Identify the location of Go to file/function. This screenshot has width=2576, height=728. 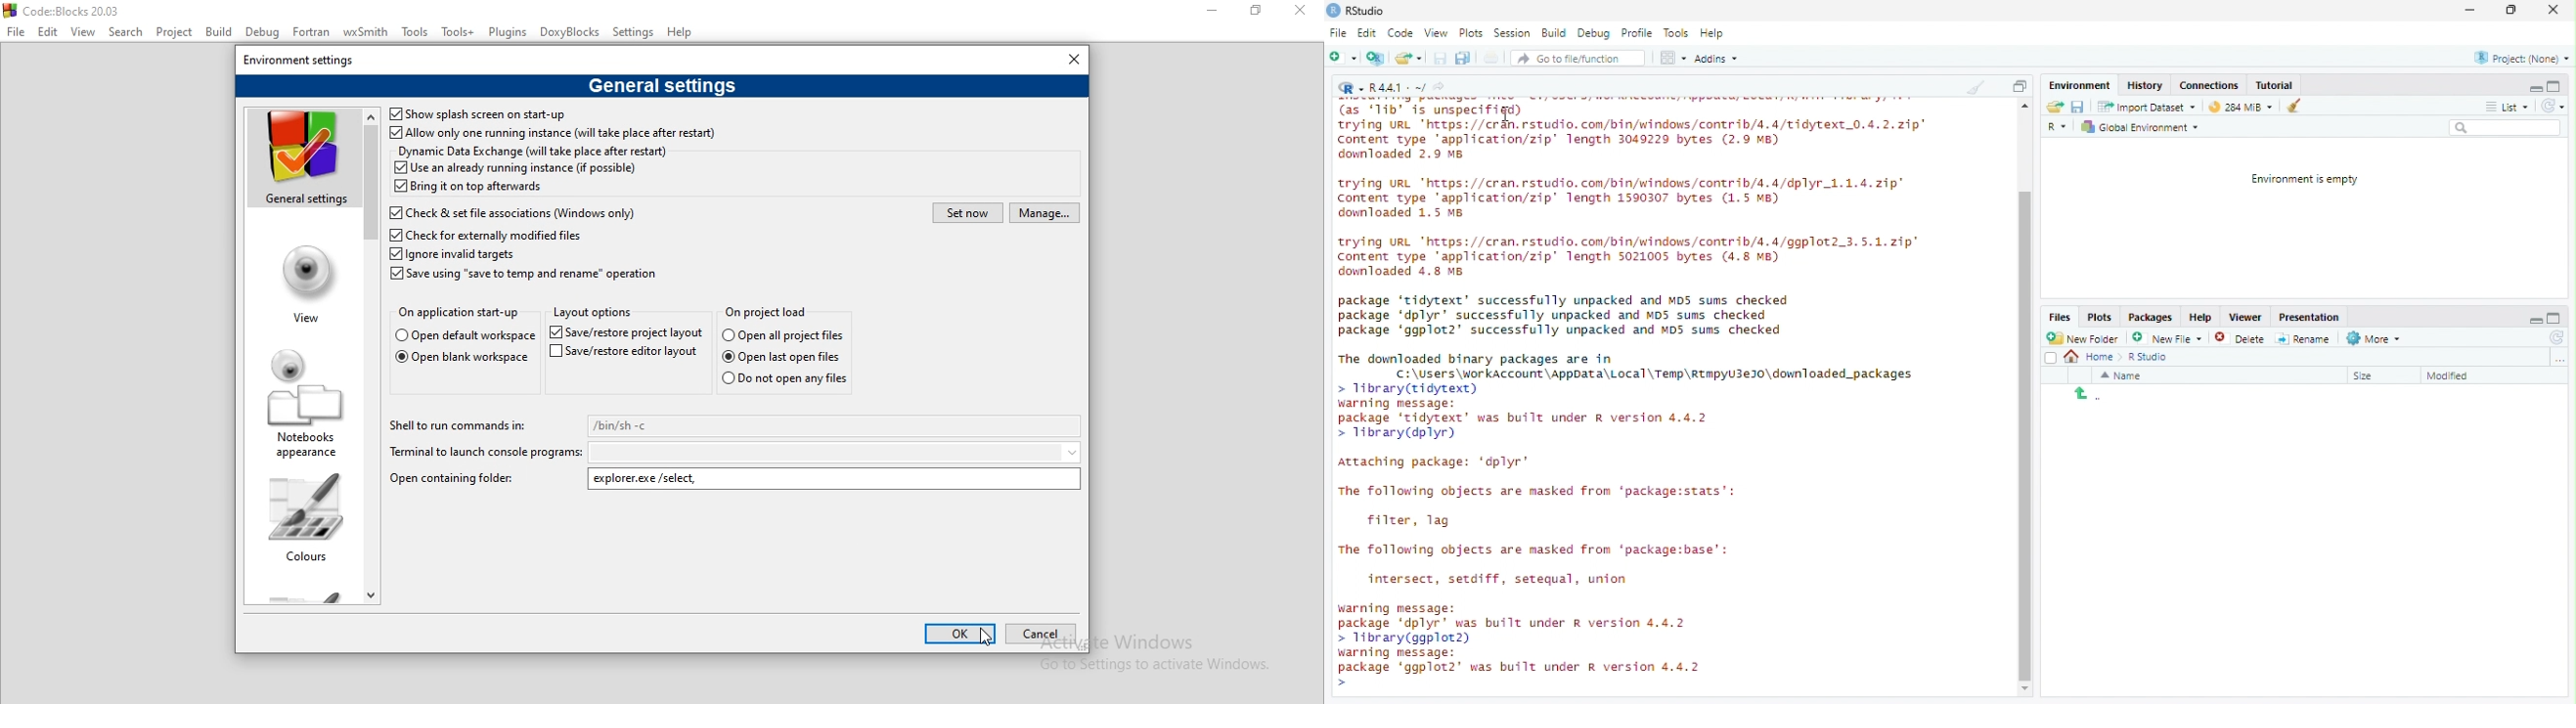
(1571, 59).